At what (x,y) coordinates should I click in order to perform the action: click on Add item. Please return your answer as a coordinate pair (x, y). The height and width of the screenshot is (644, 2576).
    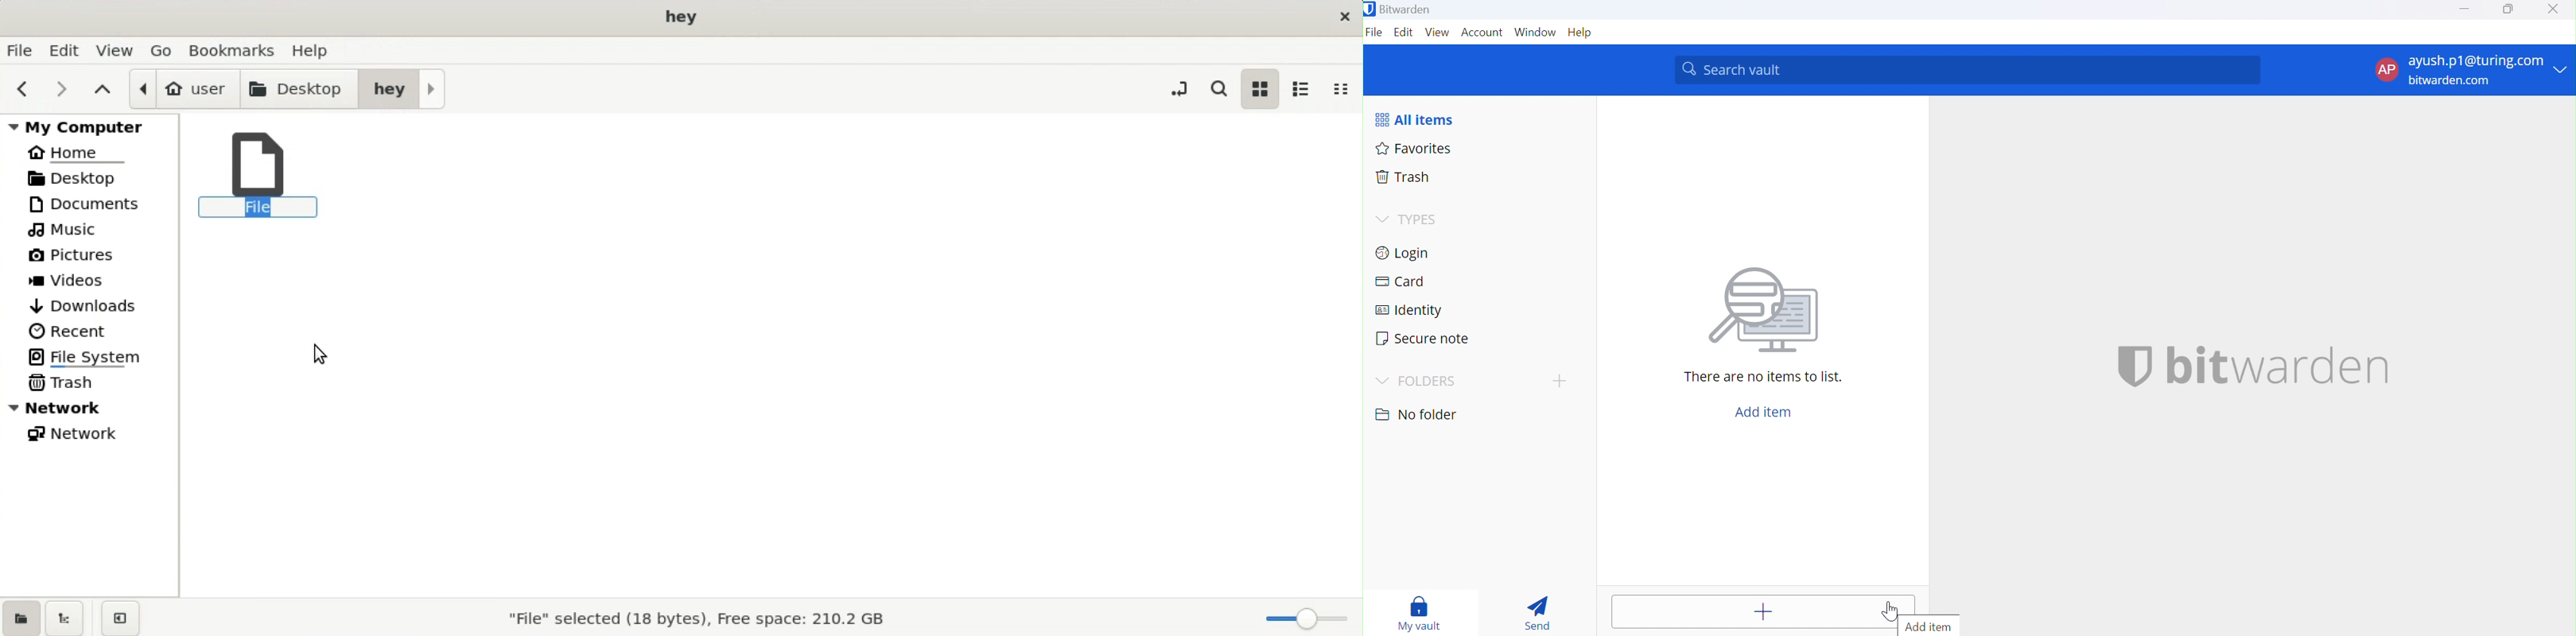
    Looking at the image, I should click on (1940, 625).